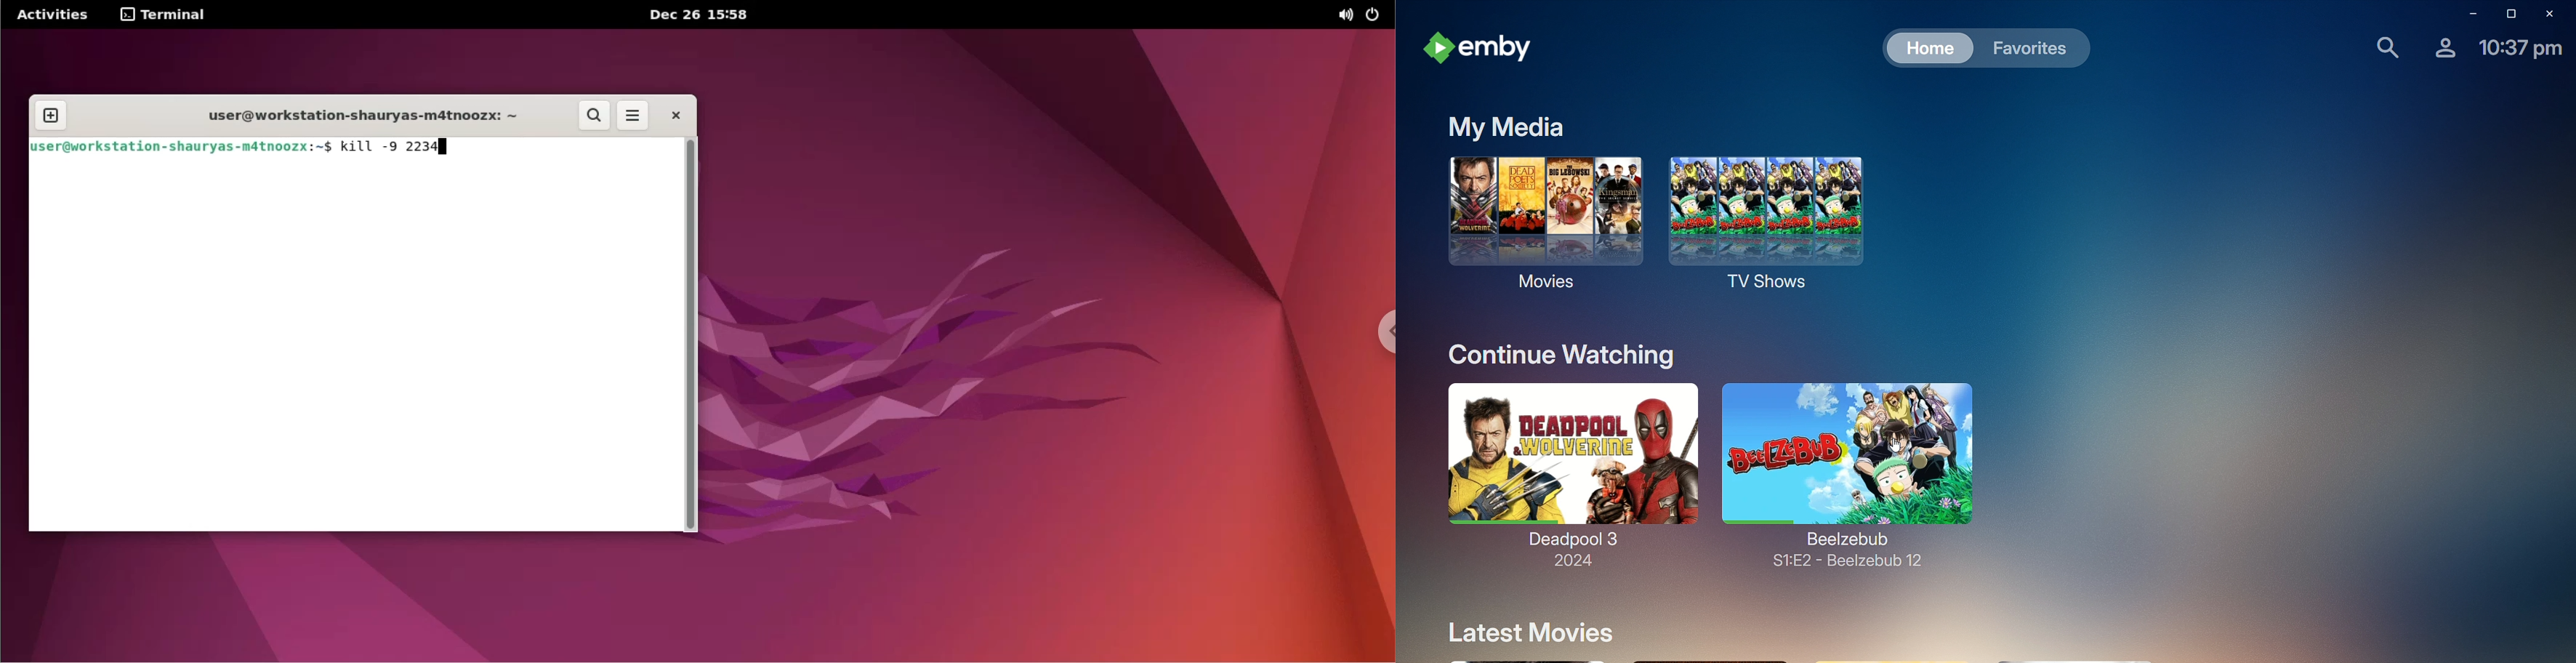 Image resolution: width=2576 pixels, height=672 pixels. Describe the element at coordinates (2472, 14) in the screenshot. I see `Minimize` at that location.